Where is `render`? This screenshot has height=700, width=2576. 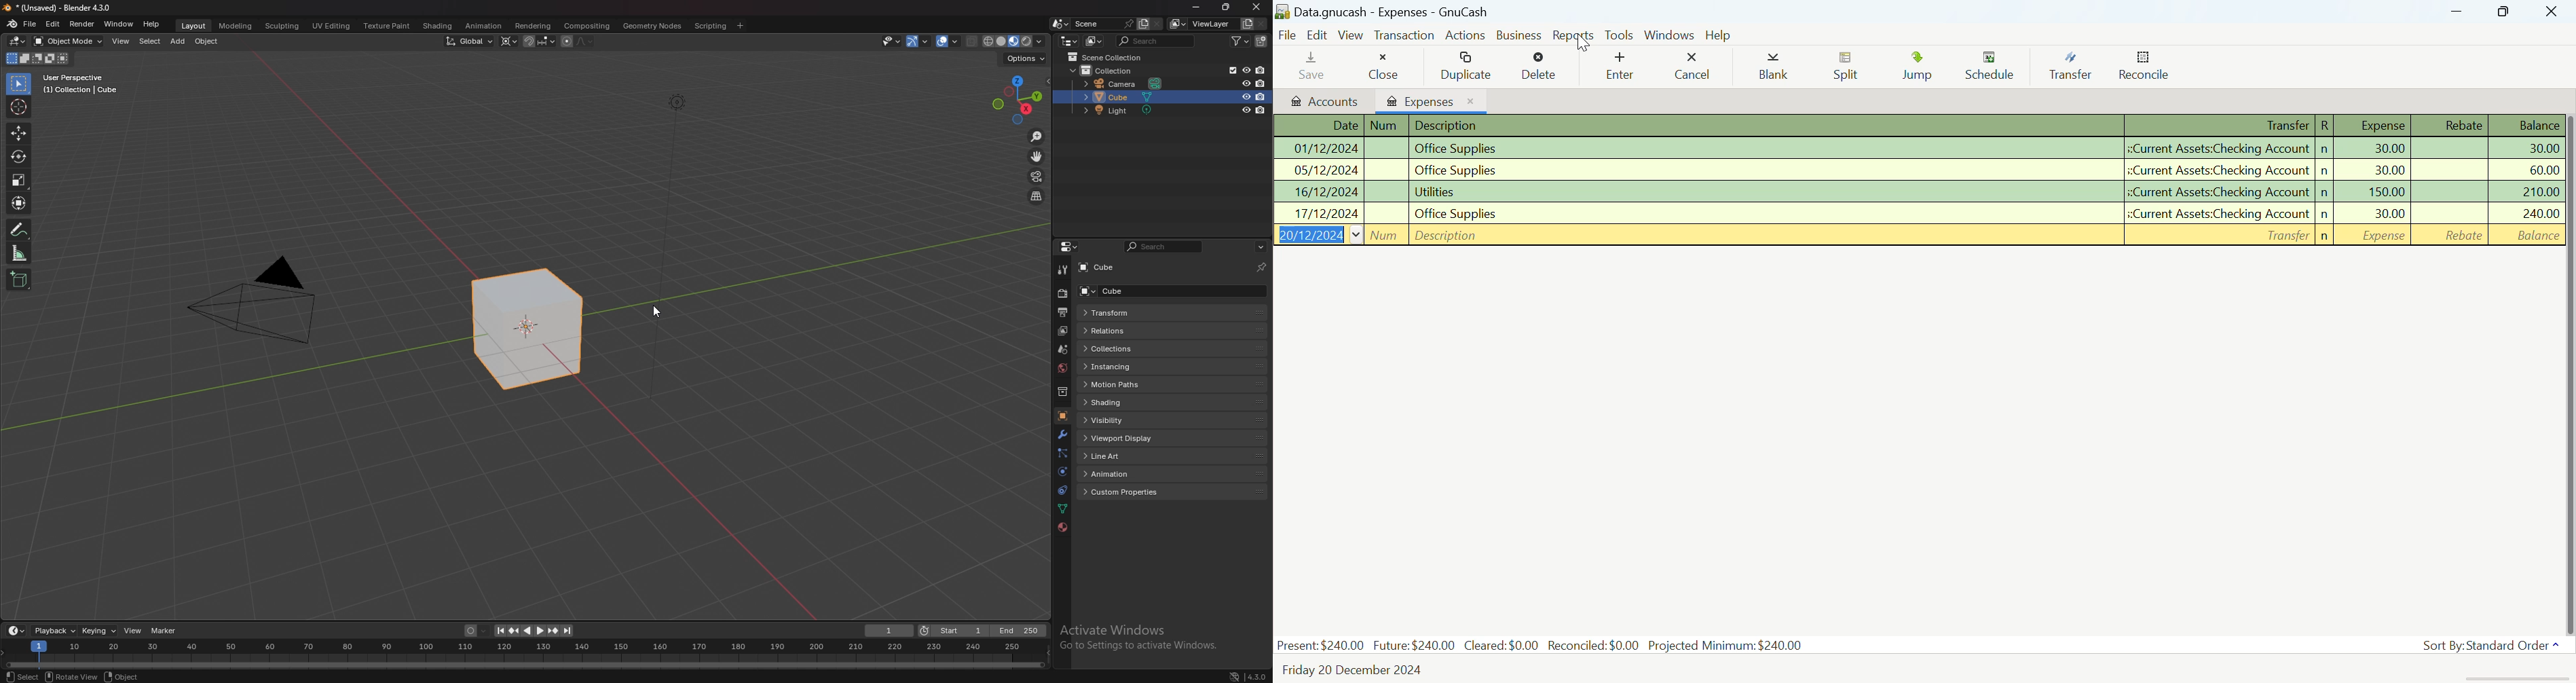
render is located at coordinates (1062, 294).